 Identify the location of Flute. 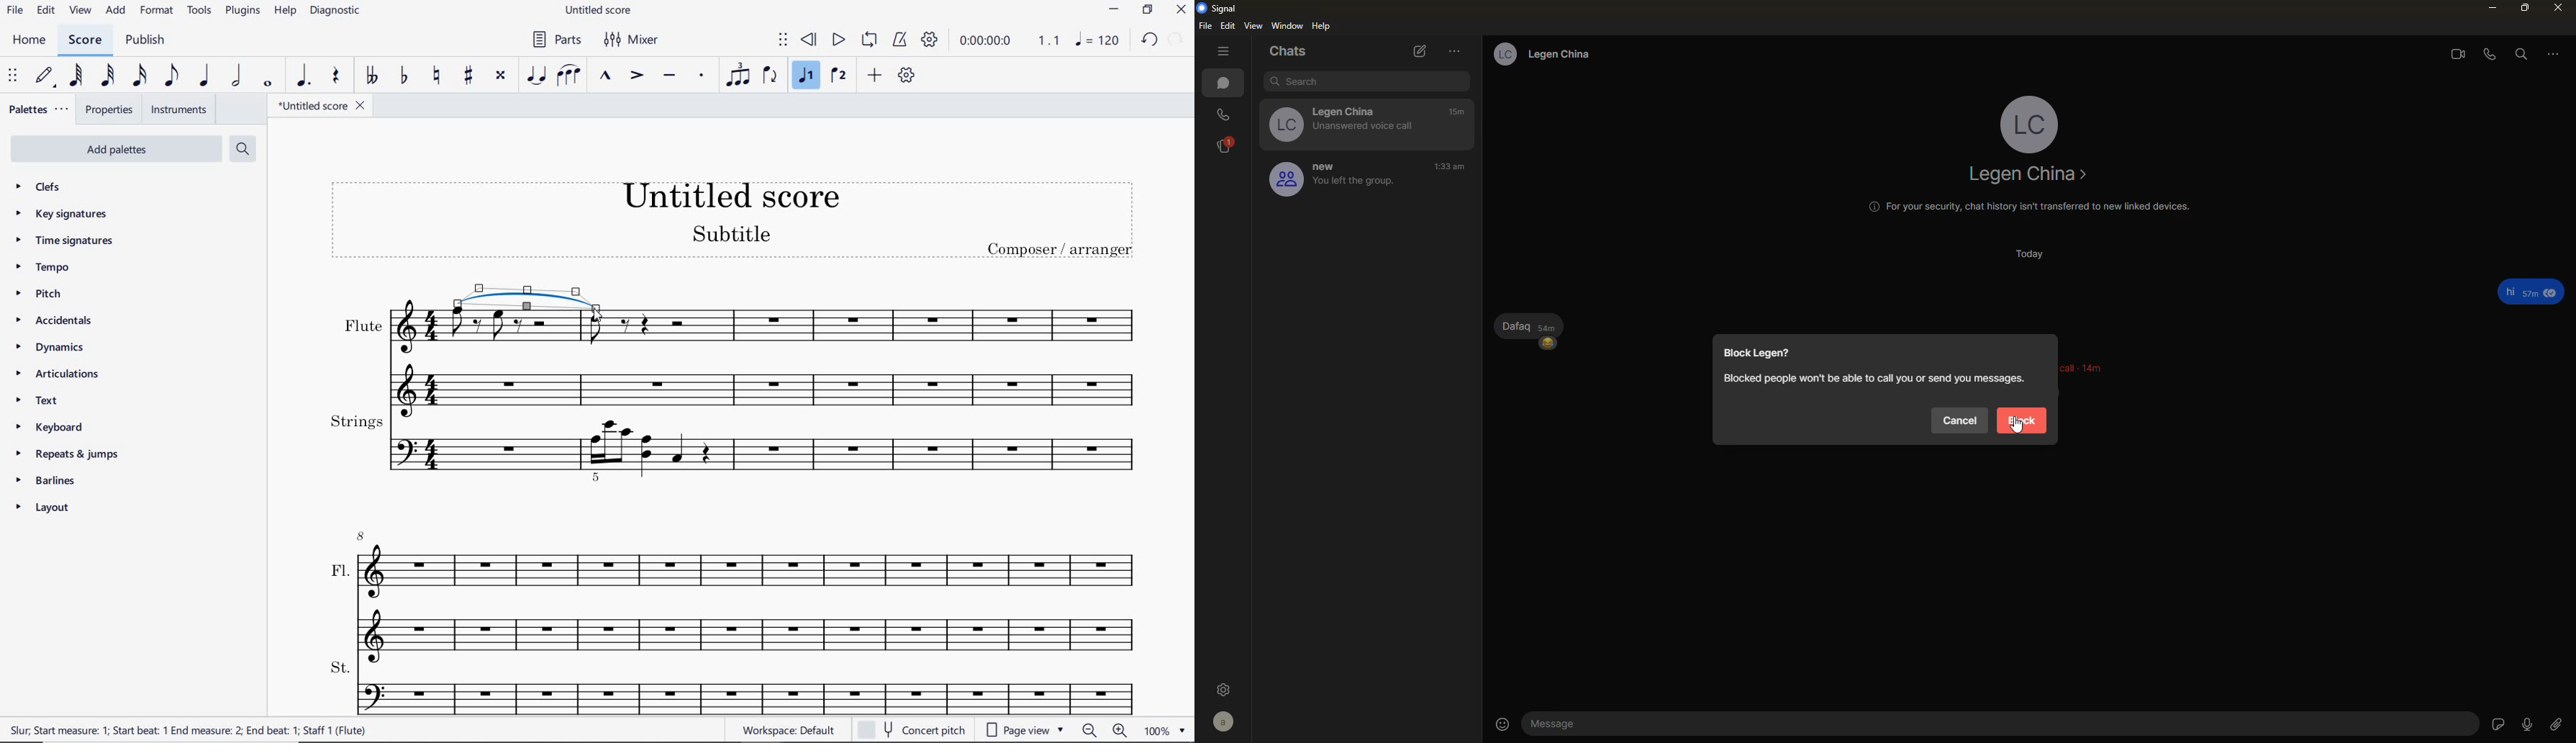
(738, 360).